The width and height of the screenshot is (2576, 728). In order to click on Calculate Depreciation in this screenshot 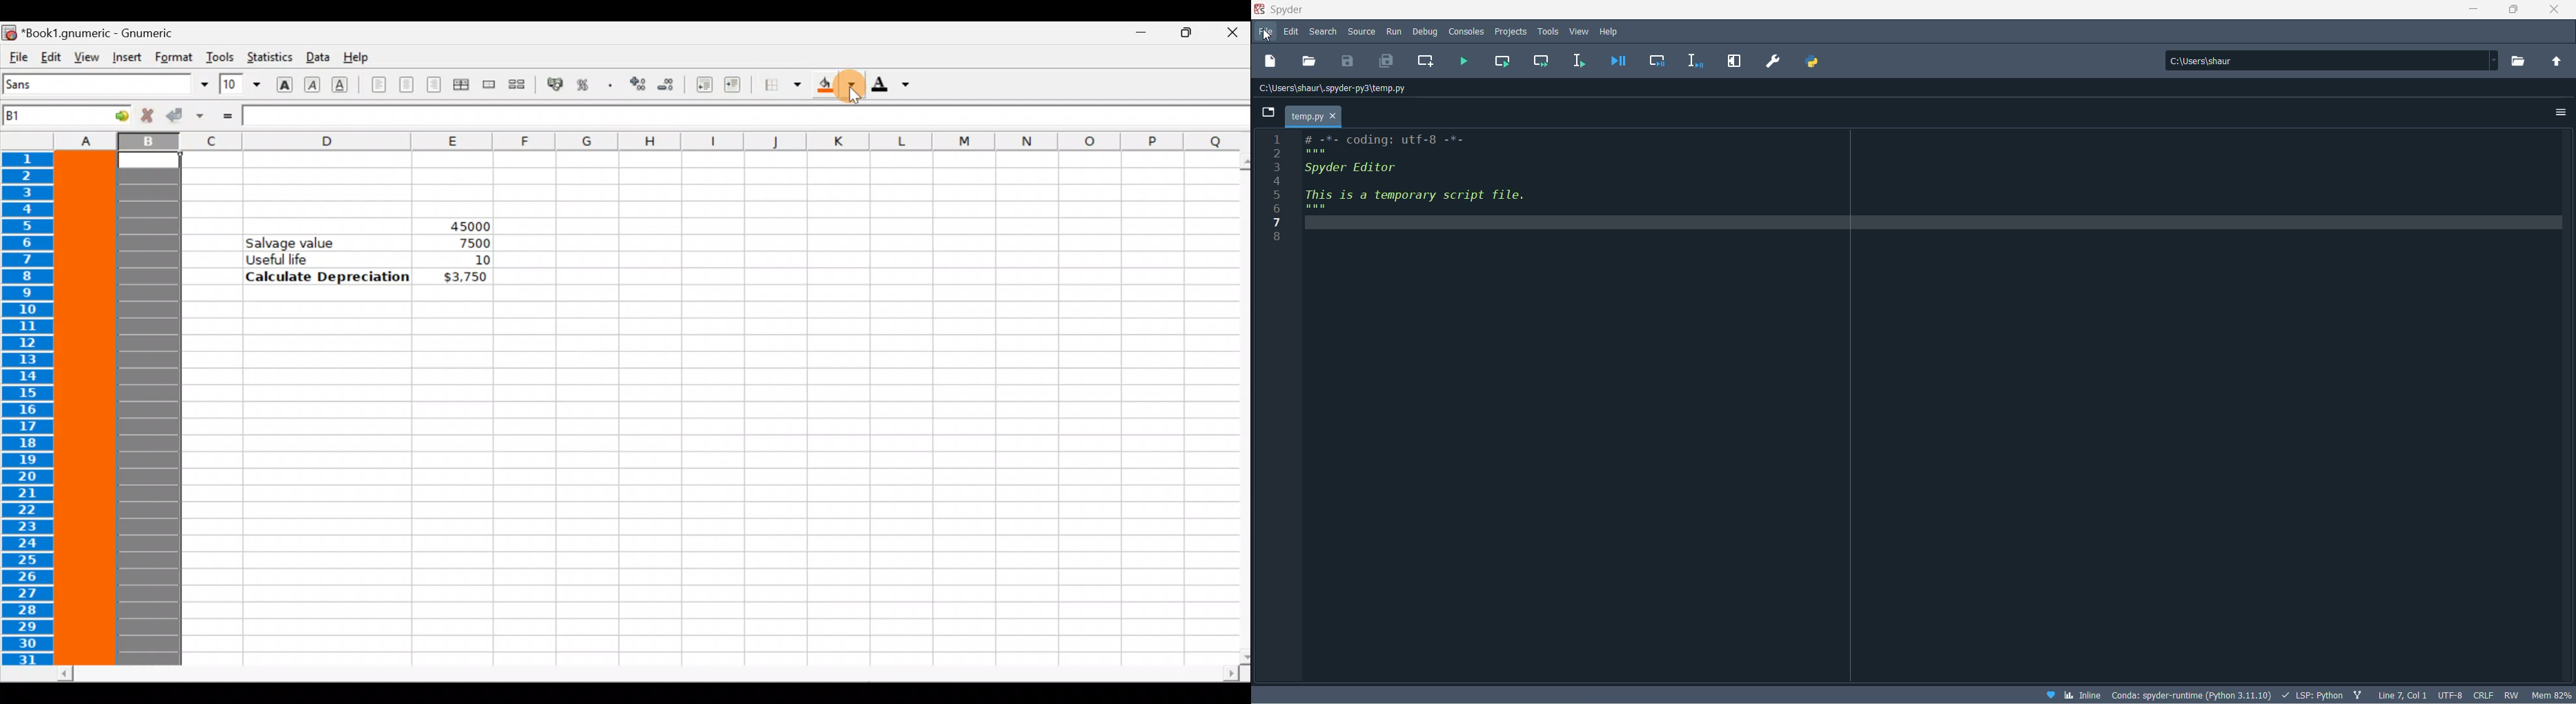, I will do `click(328, 276)`.